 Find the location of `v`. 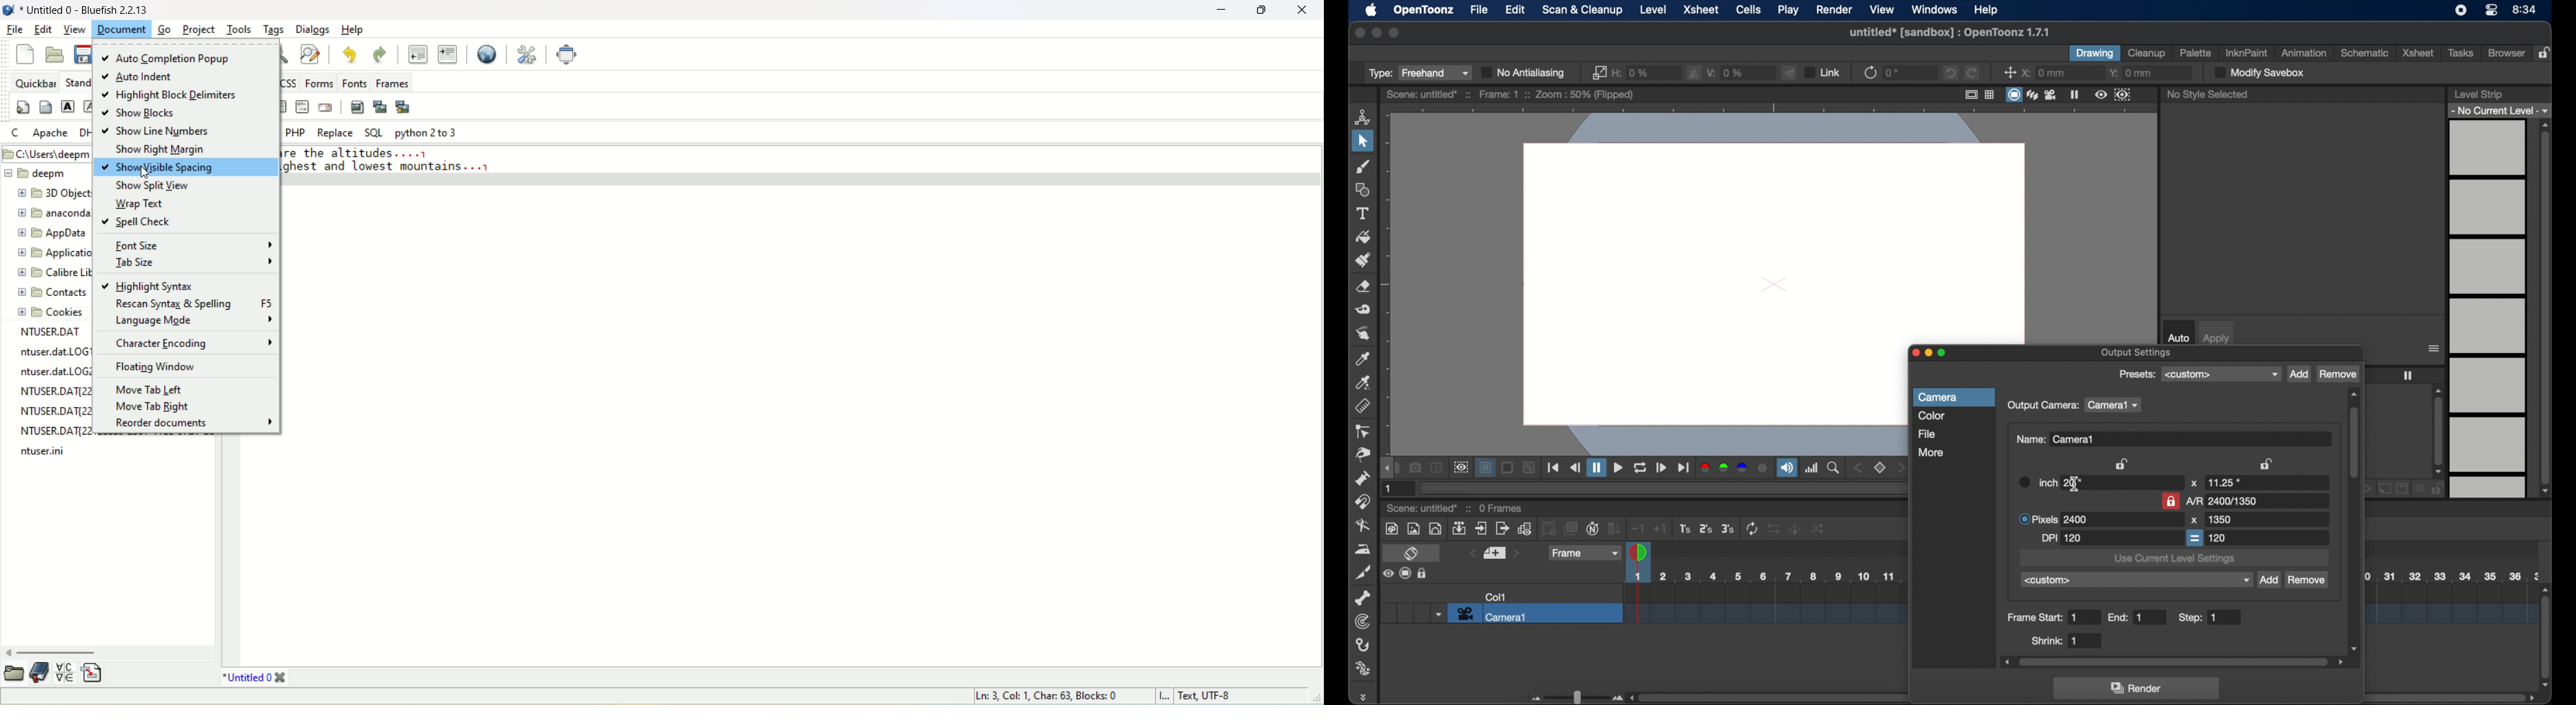

v is located at coordinates (1727, 71).